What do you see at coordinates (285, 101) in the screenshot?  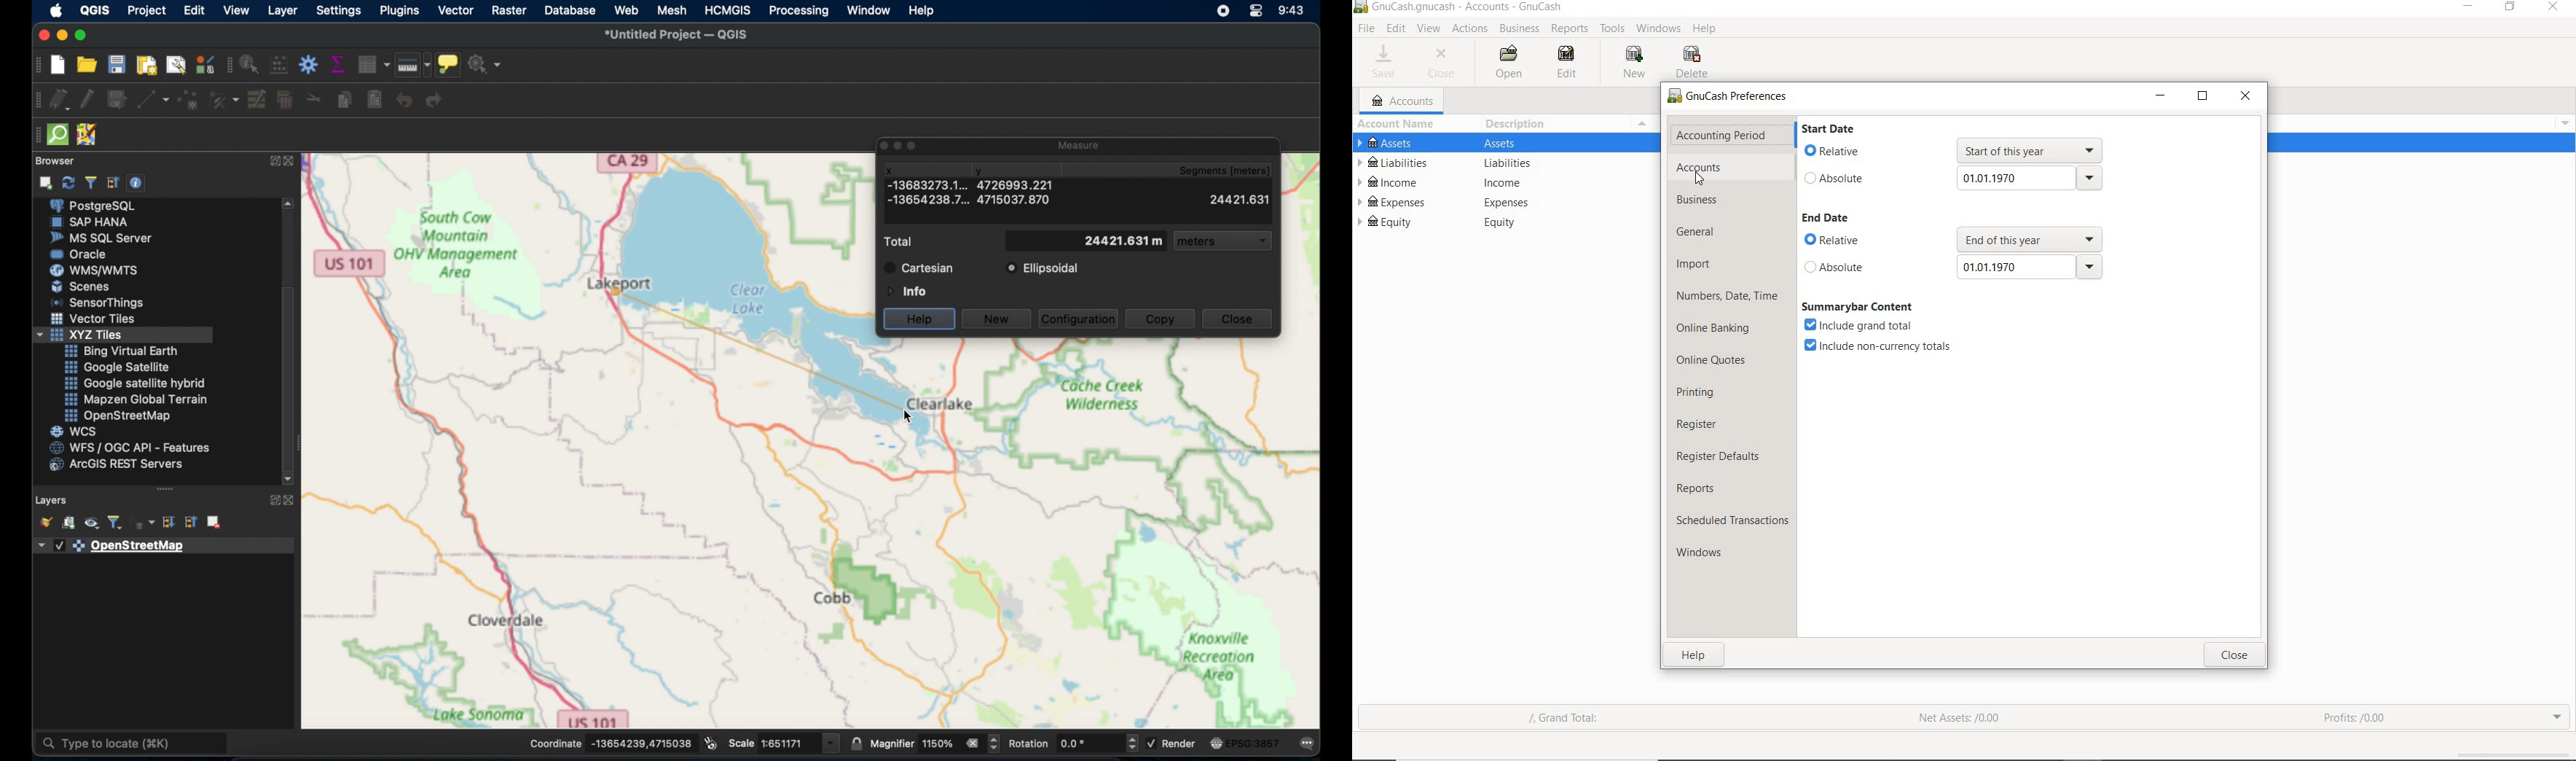 I see `delete selected ` at bounding box center [285, 101].